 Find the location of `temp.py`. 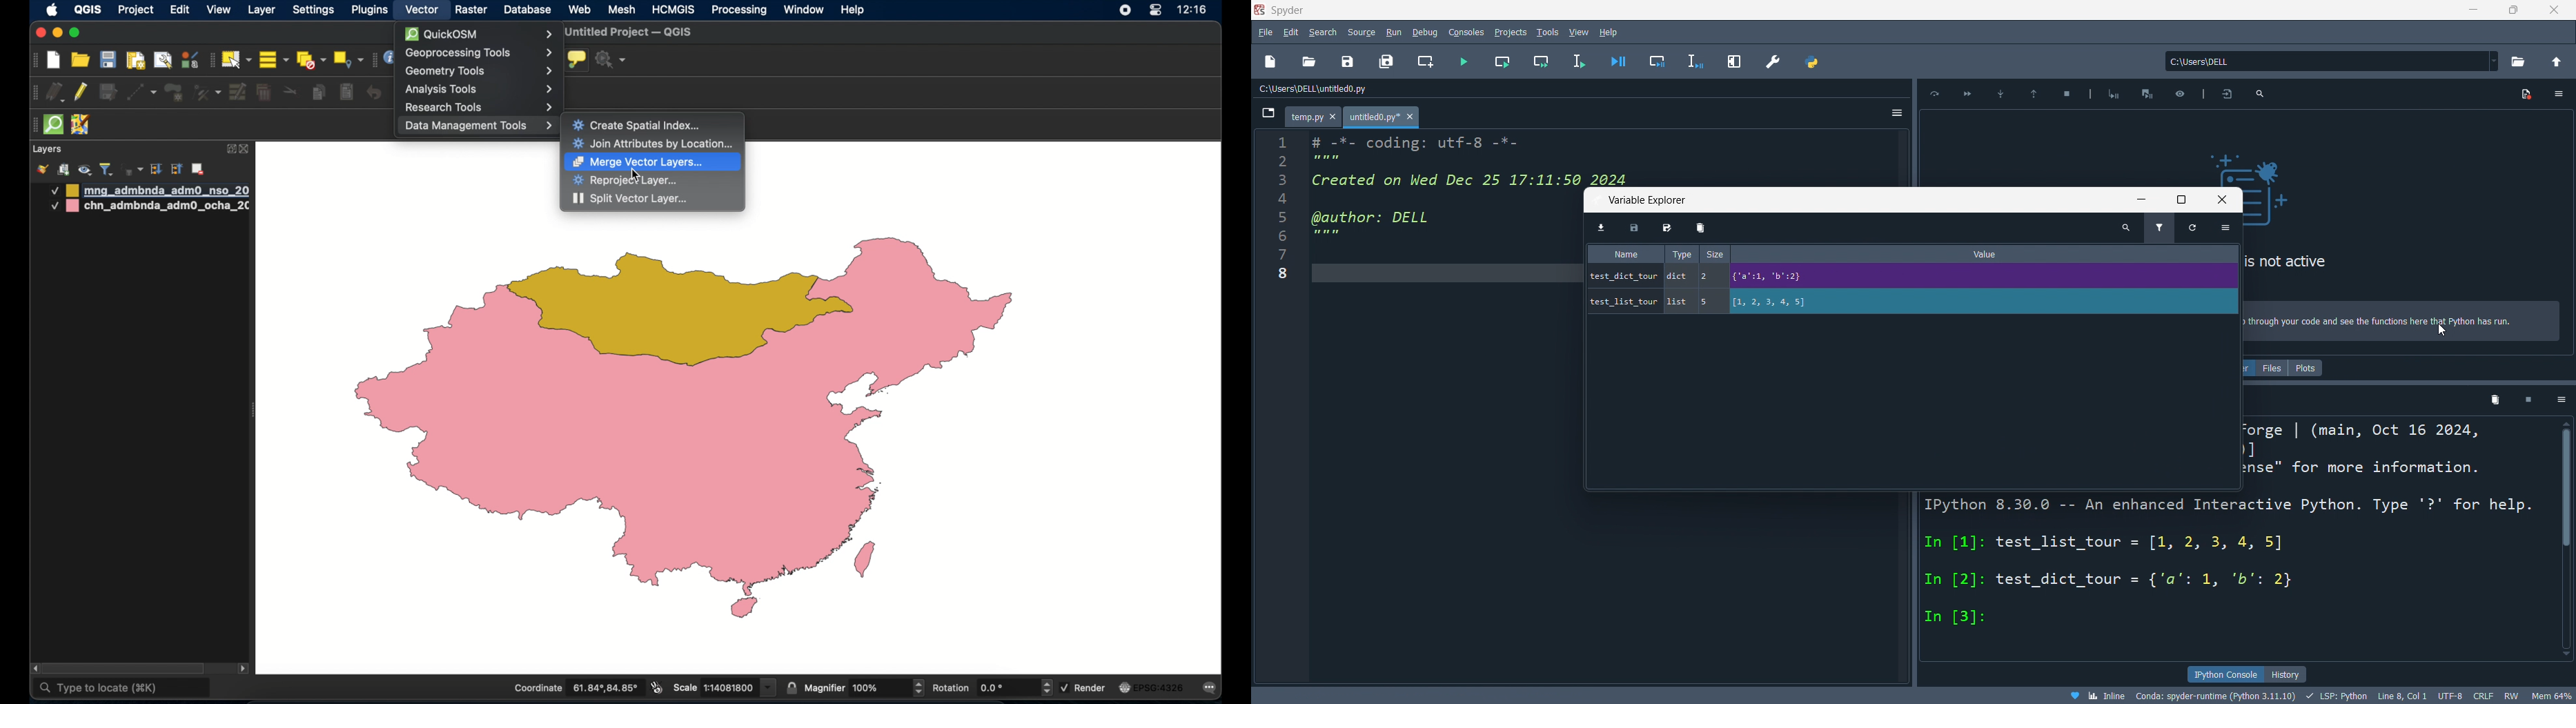

temp.py is located at coordinates (1312, 117).